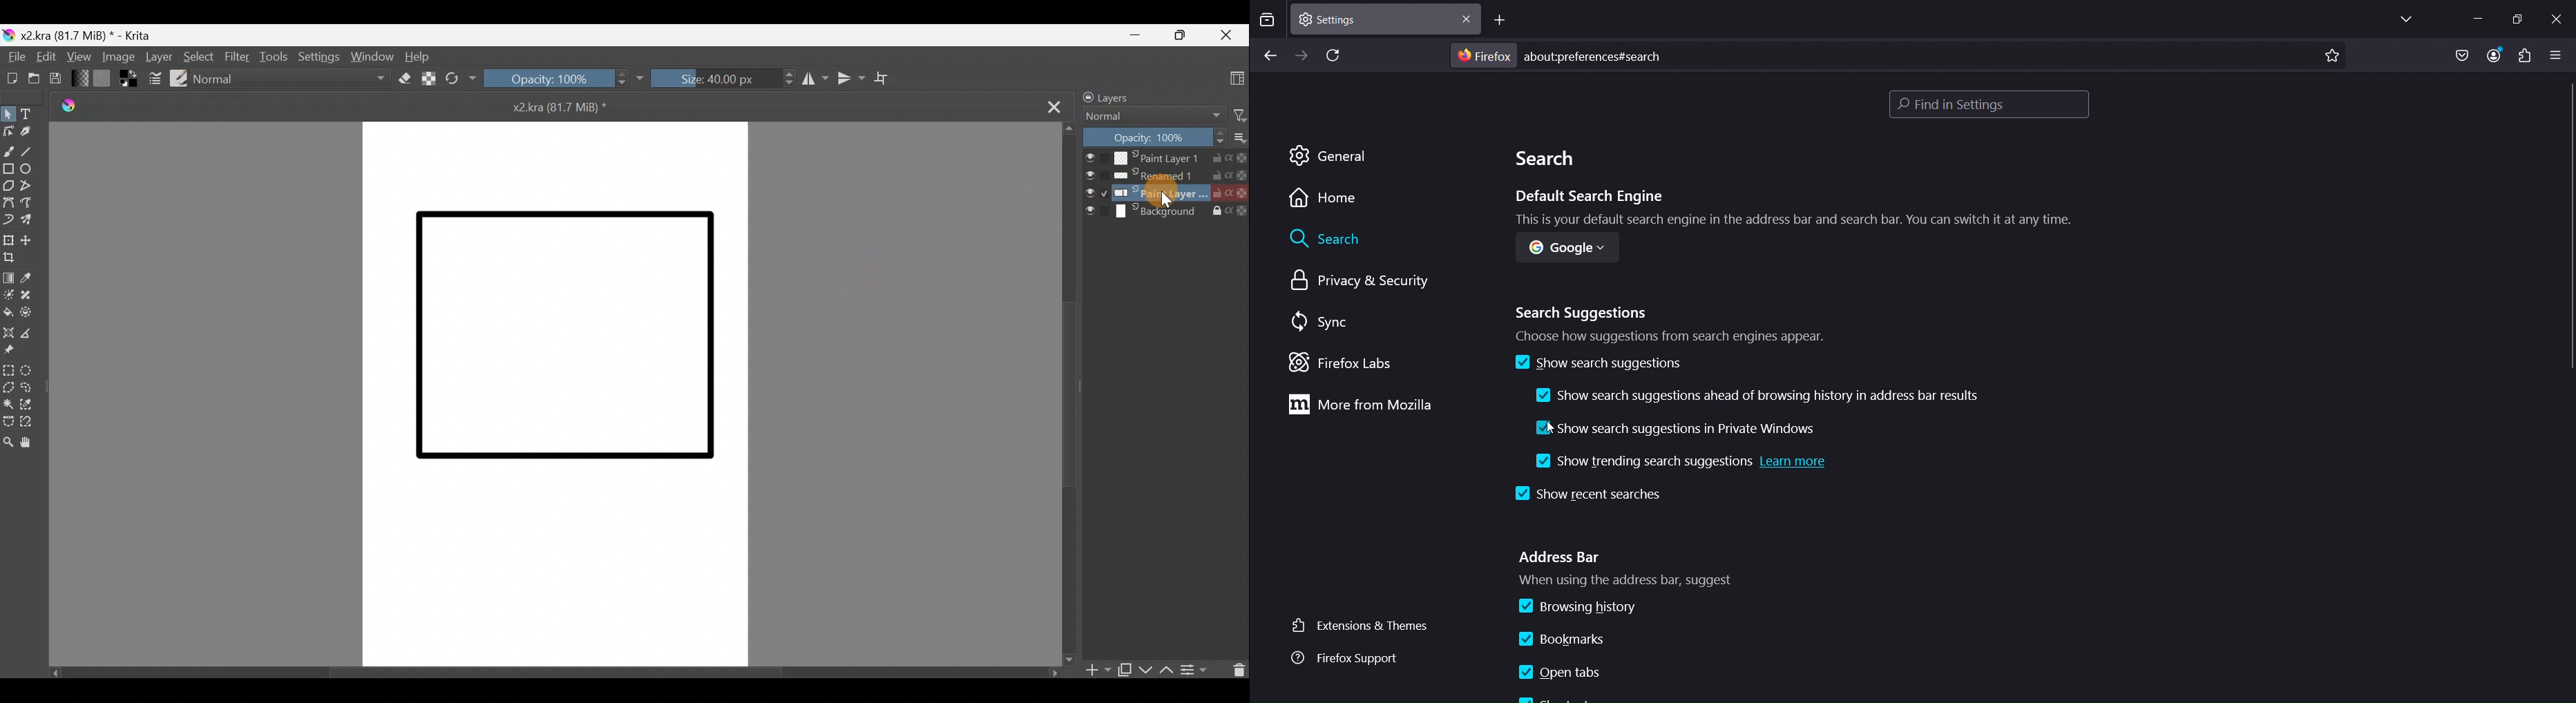 The width and height of the screenshot is (2576, 728). I want to click on bookmarks, so click(1572, 637).